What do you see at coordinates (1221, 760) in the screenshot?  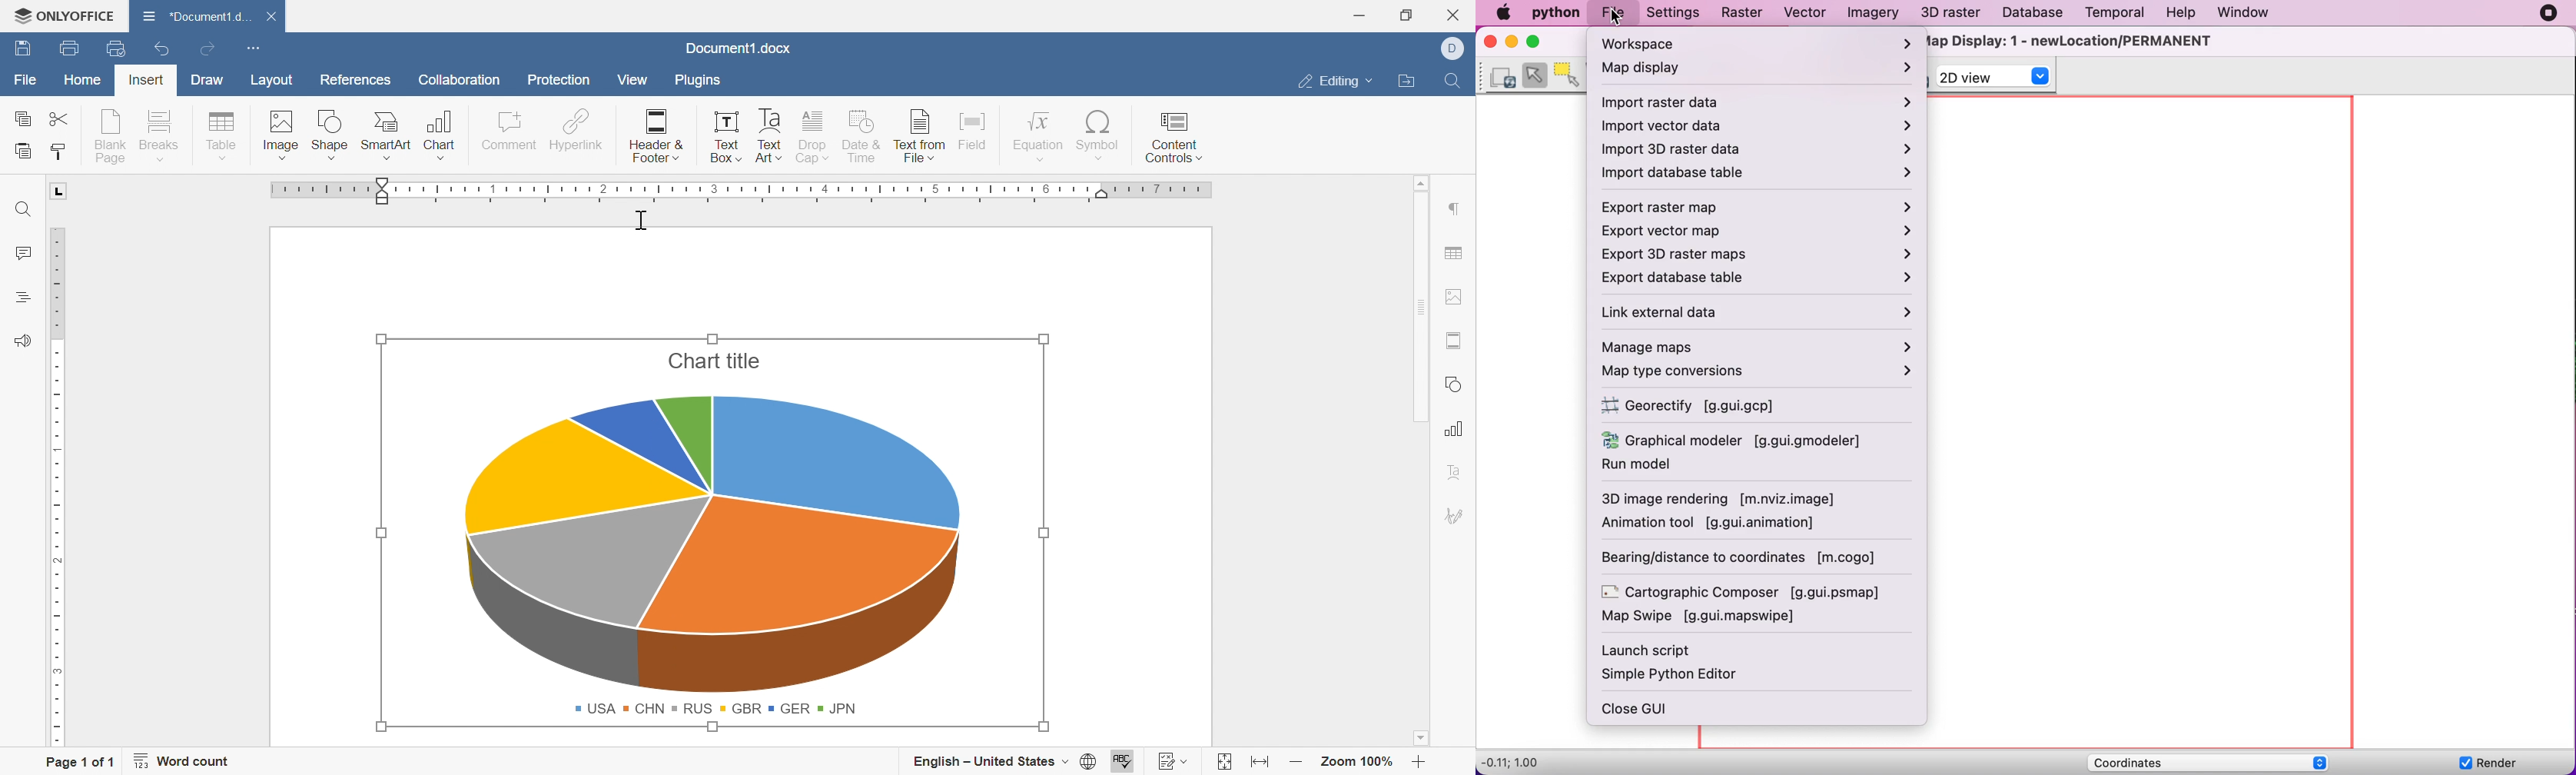 I see `Fit To Page` at bounding box center [1221, 760].